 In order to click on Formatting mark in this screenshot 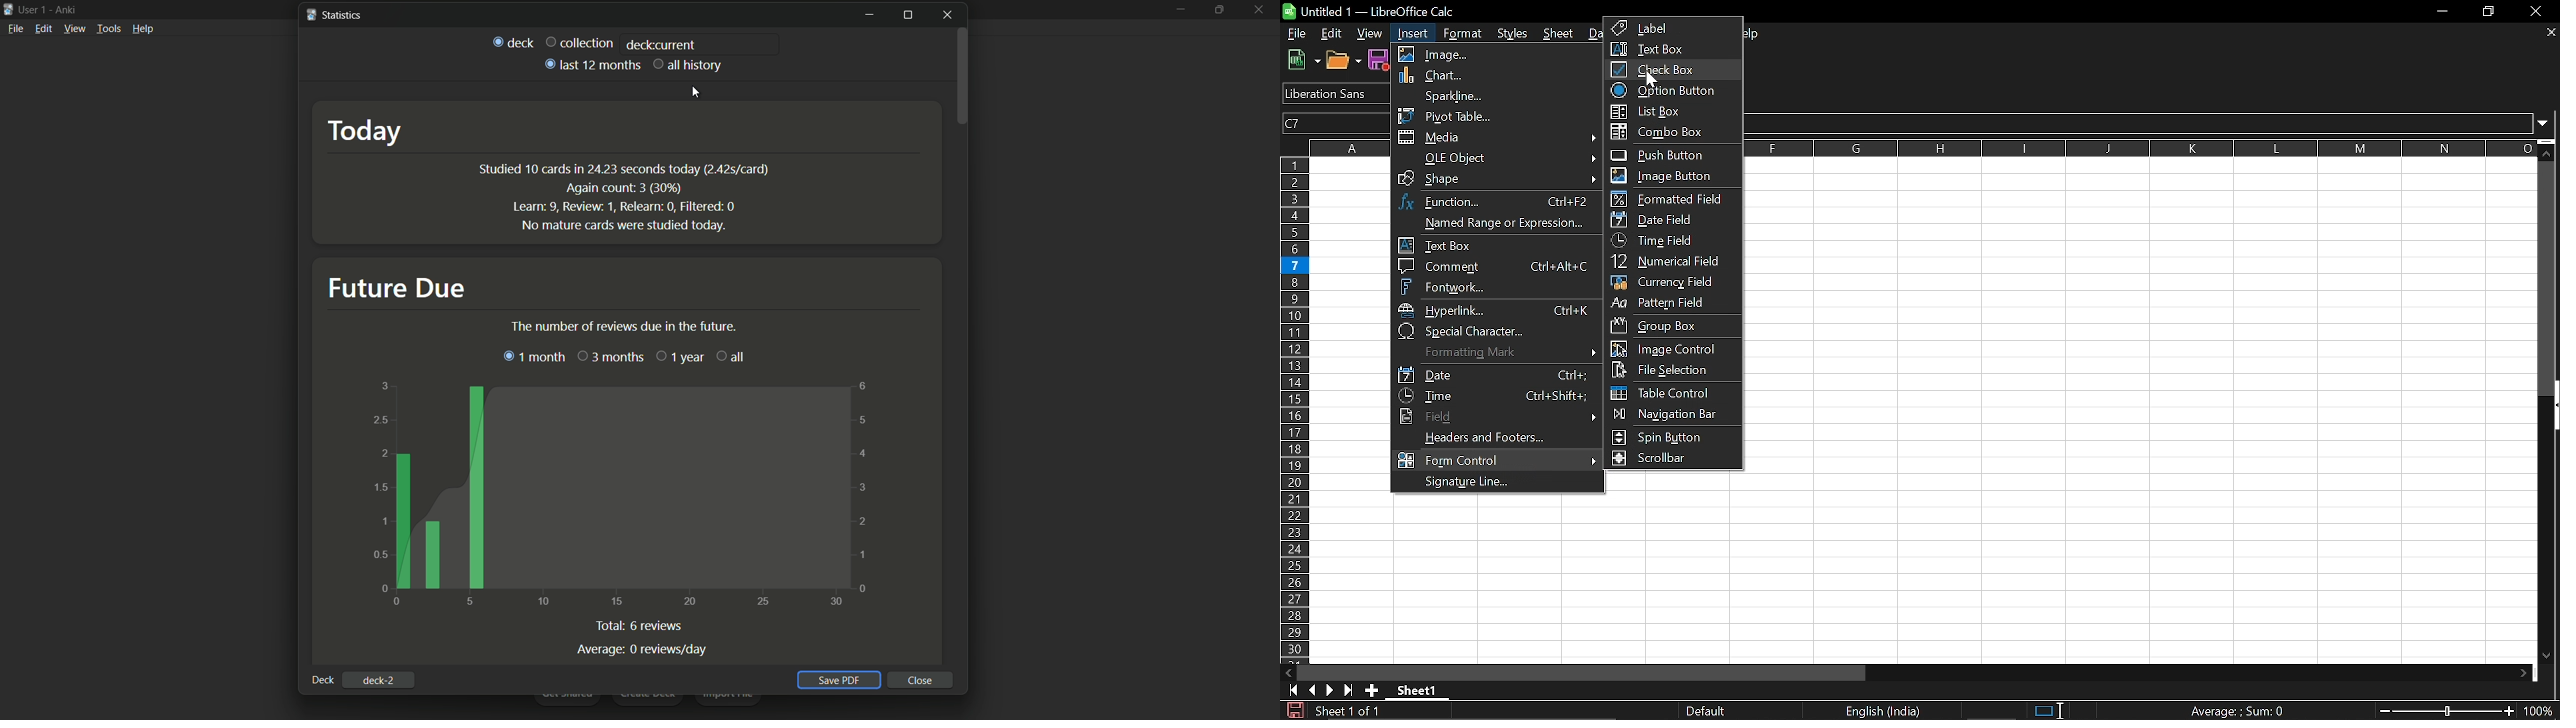, I will do `click(1497, 353)`.